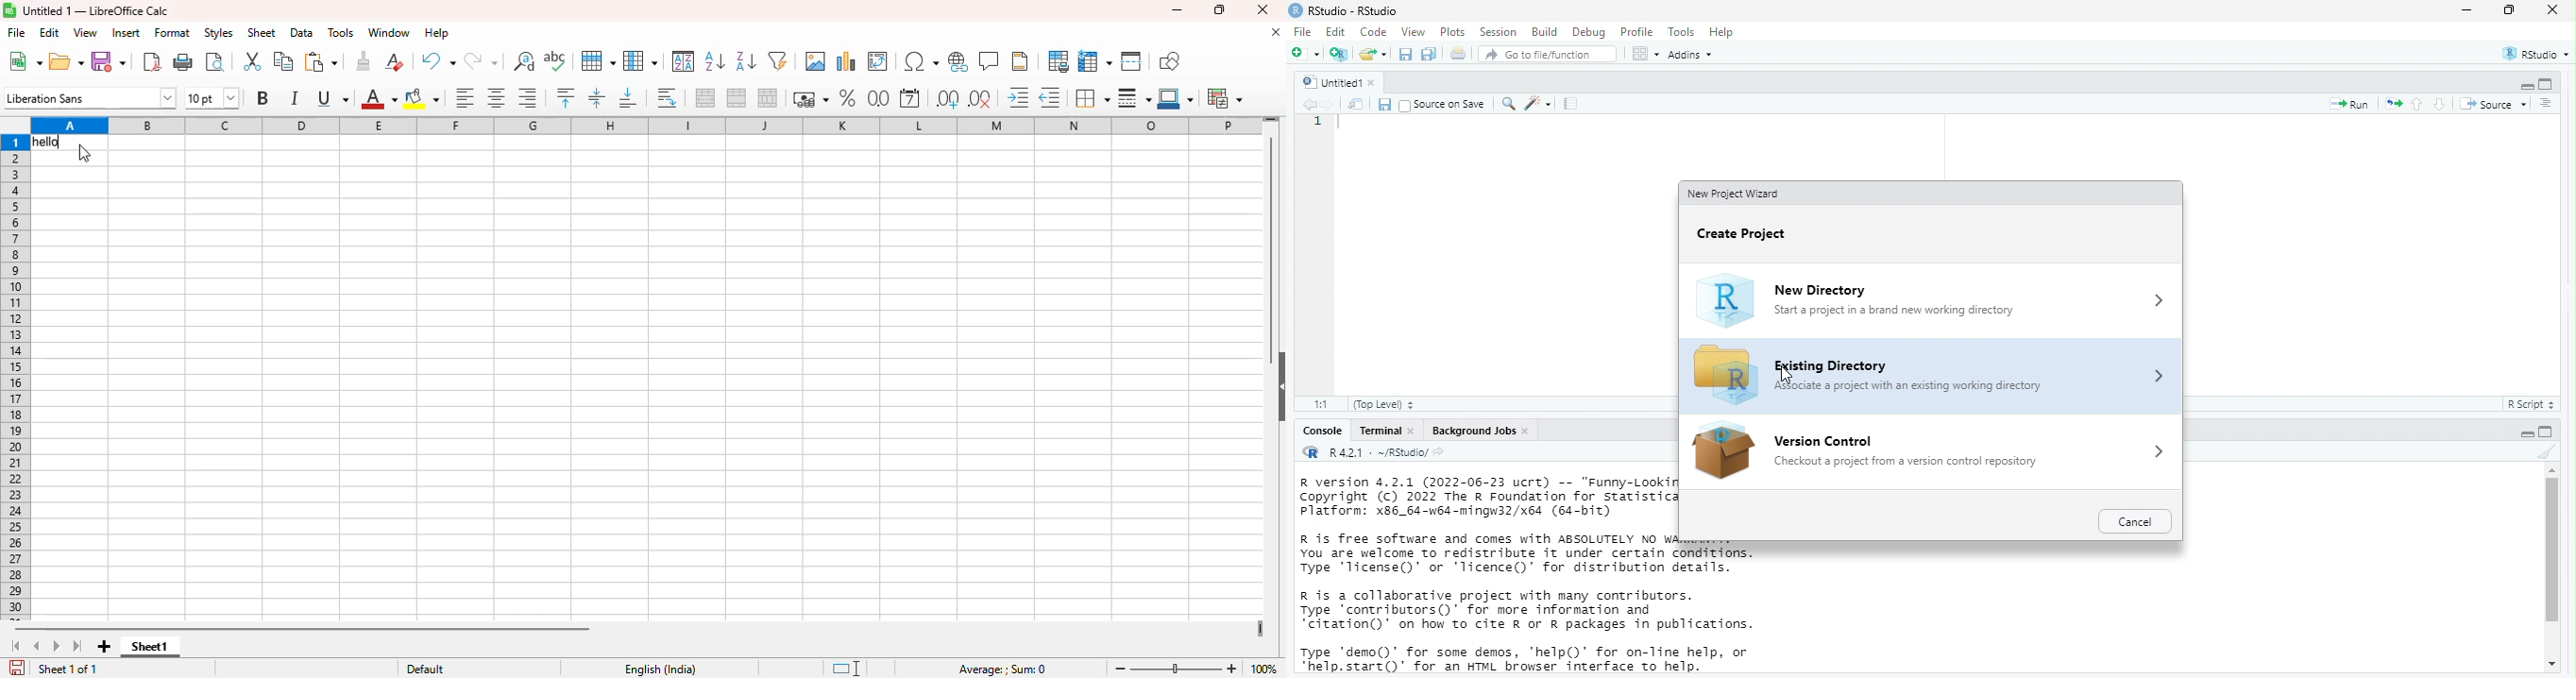 This screenshot has width=2576, height=700. I want to click on serial number, so click(1318, 127).